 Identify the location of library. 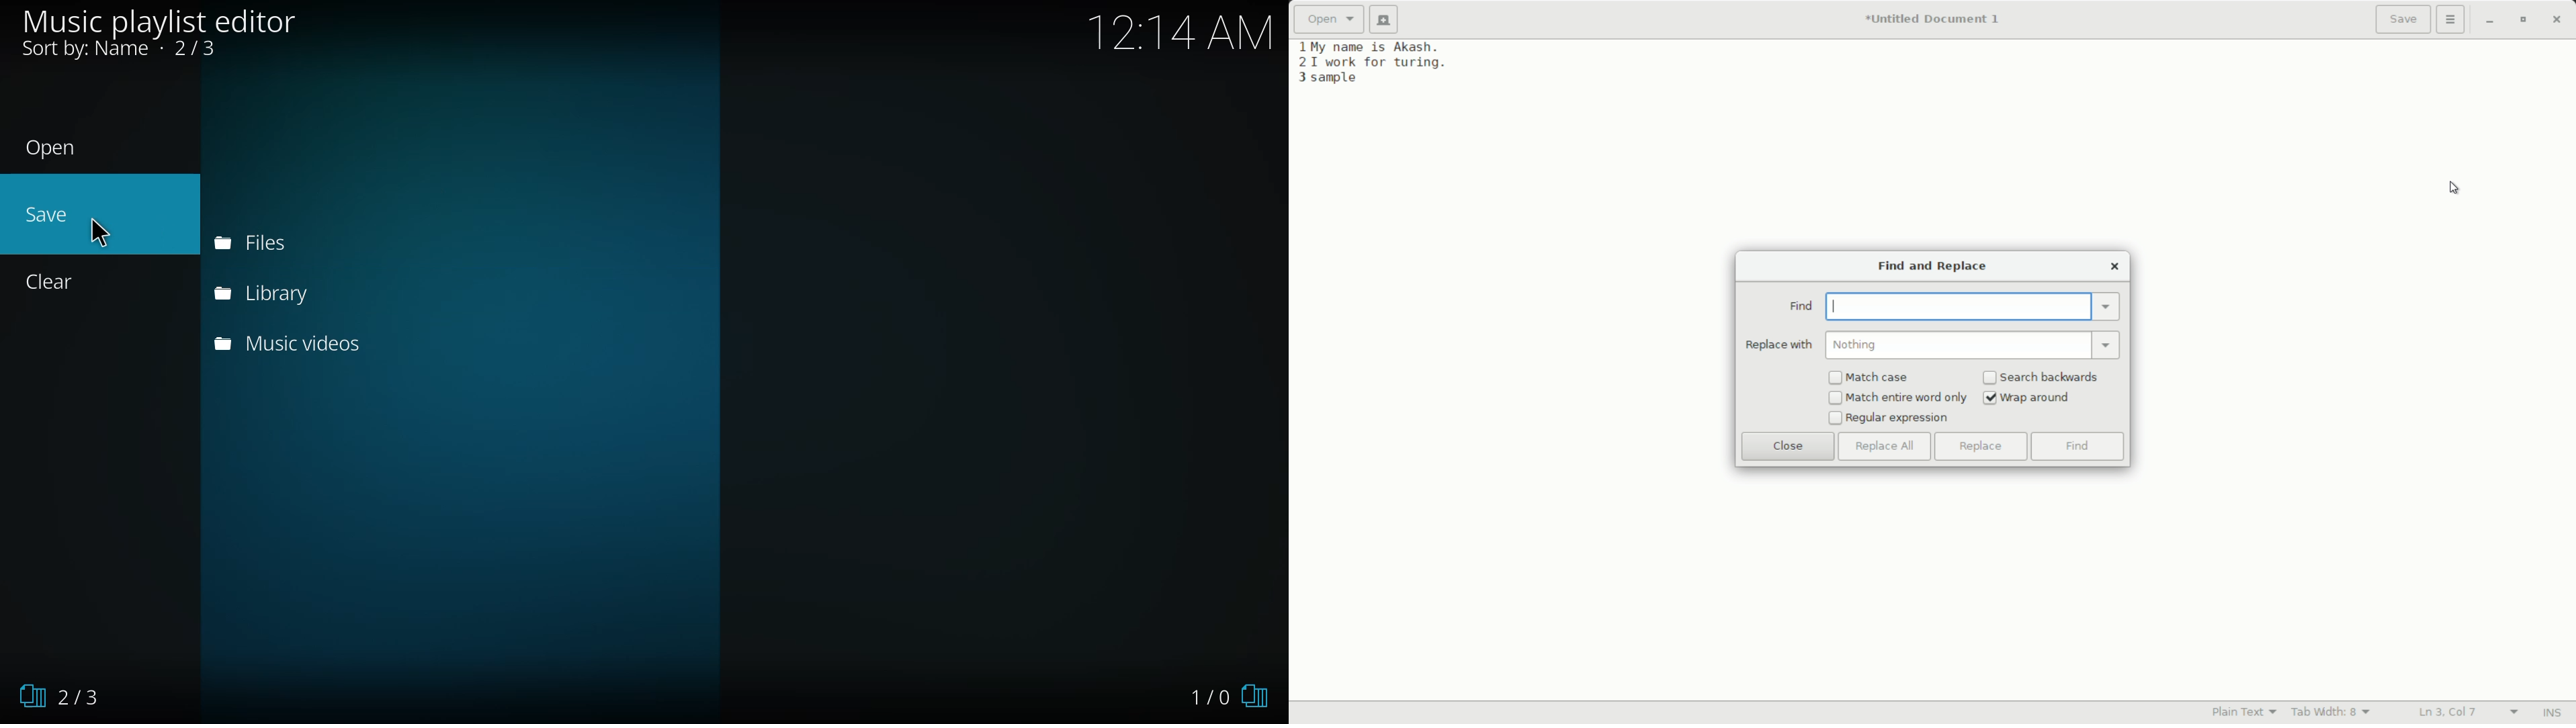
(269, 293).